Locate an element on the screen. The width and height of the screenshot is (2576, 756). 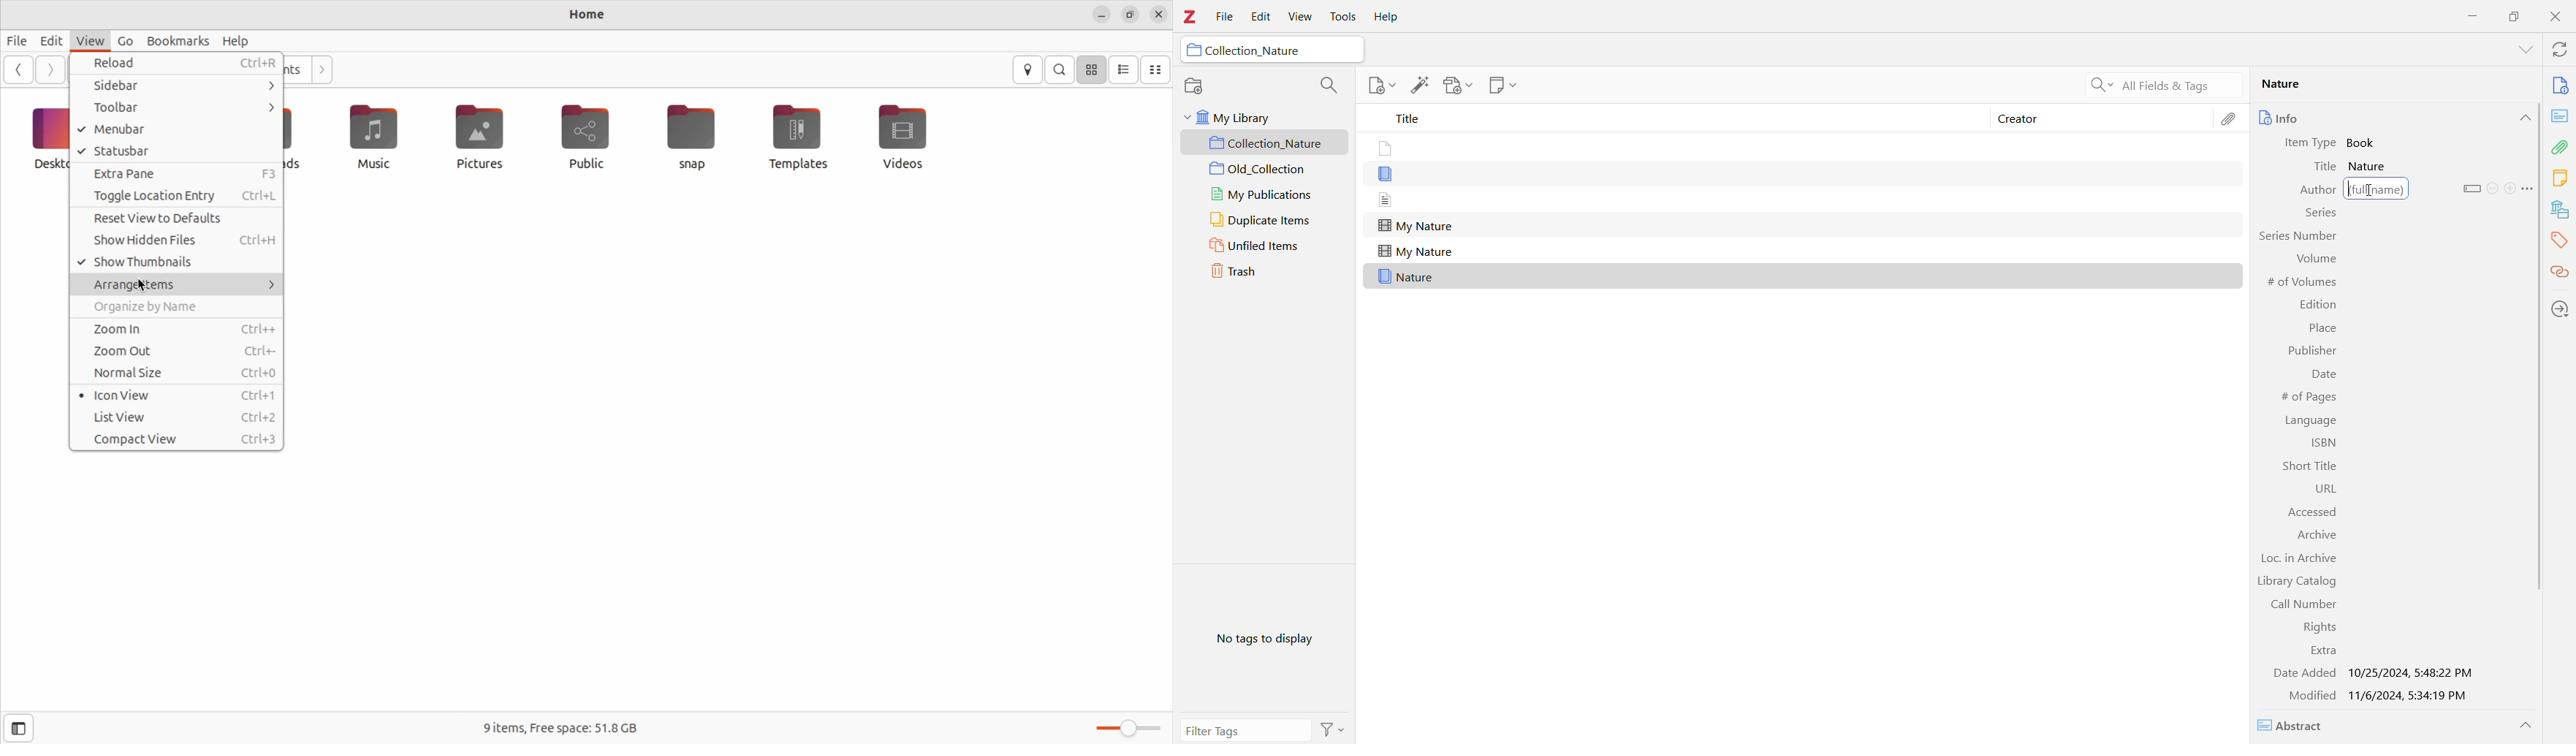
list view is located at coordinates (1123, 70).